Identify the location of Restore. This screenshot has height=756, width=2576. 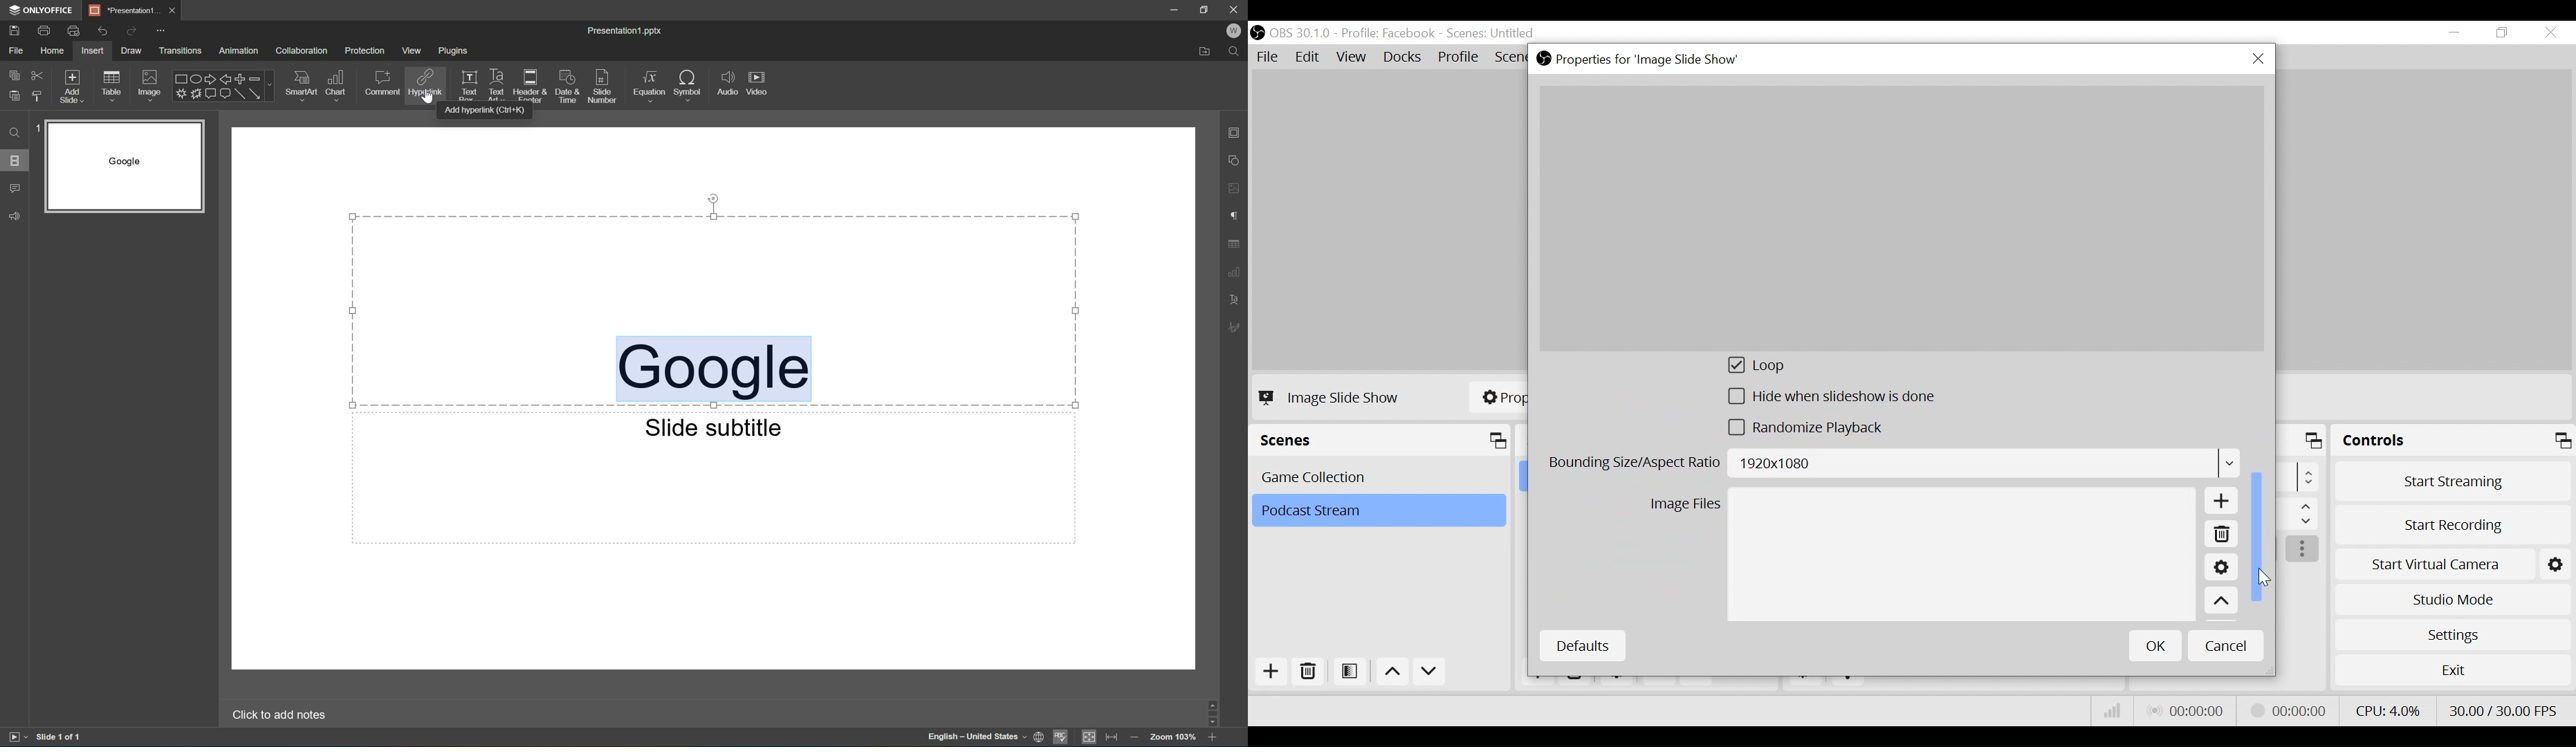
(2503, 33).